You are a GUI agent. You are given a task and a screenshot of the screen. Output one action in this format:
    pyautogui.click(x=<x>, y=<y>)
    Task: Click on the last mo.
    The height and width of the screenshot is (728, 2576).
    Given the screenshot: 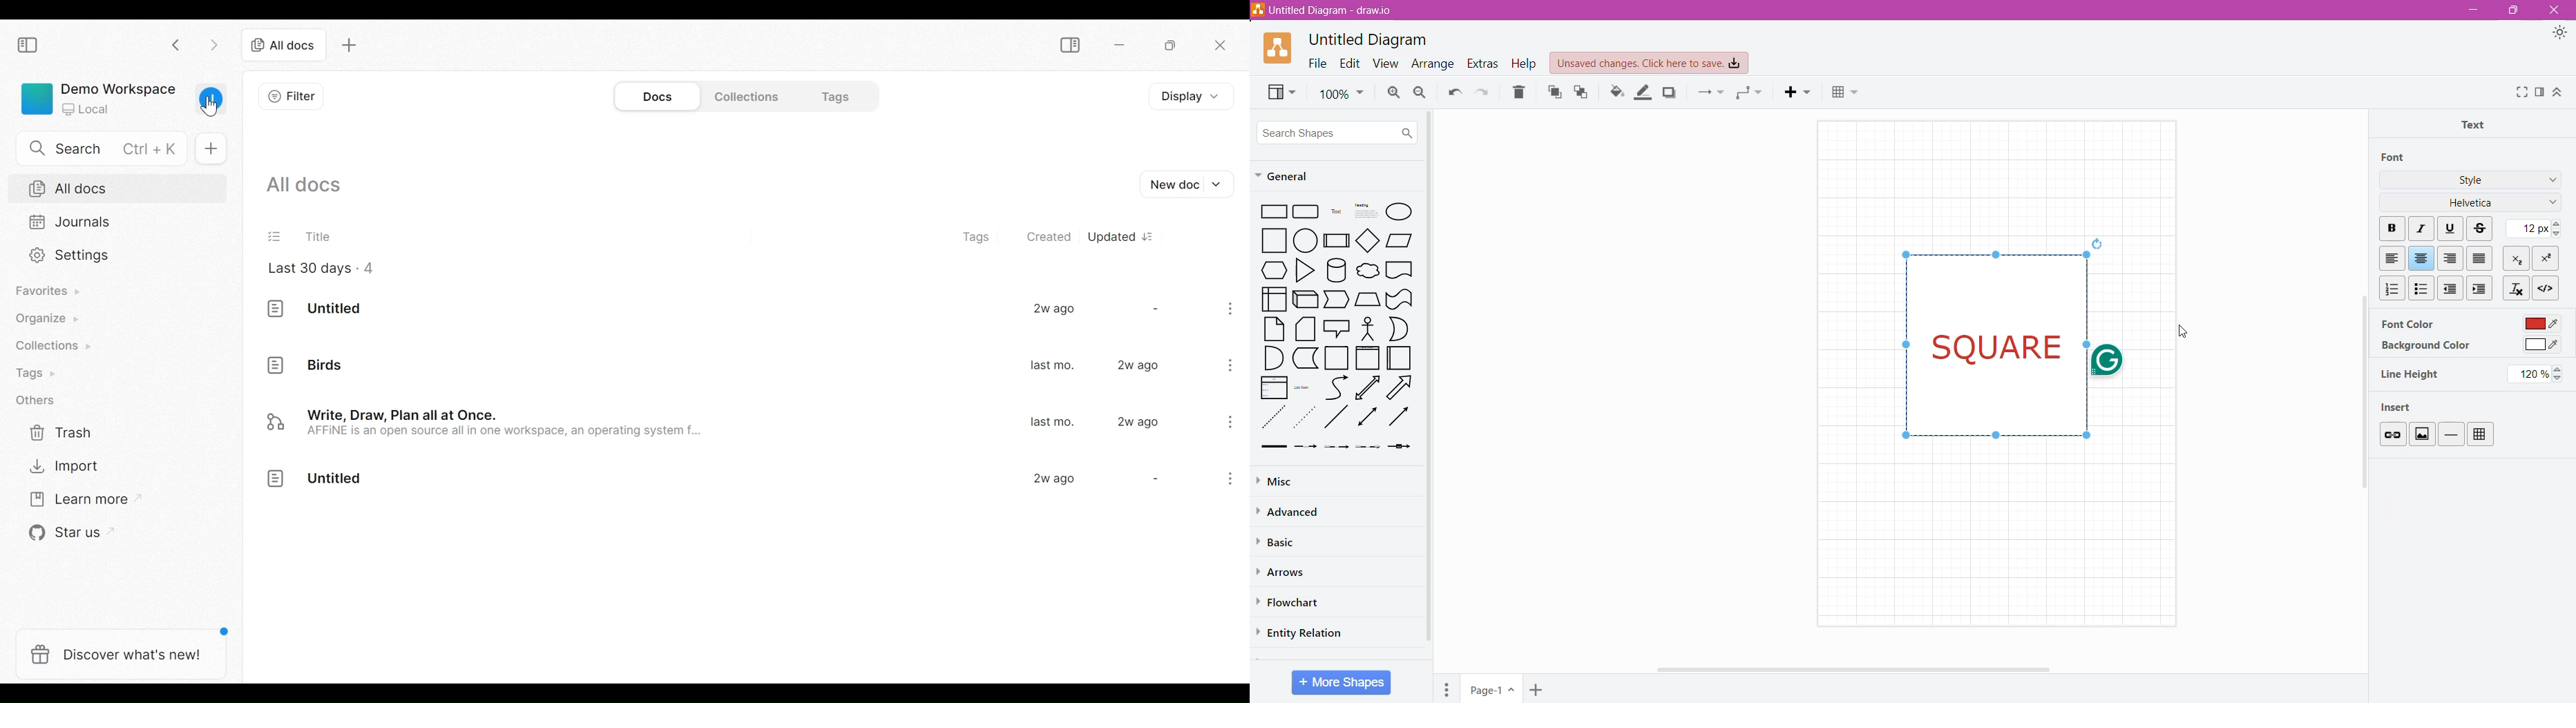 What is the action you would take?
    pyautogui.click(x=1052, y=422)
    